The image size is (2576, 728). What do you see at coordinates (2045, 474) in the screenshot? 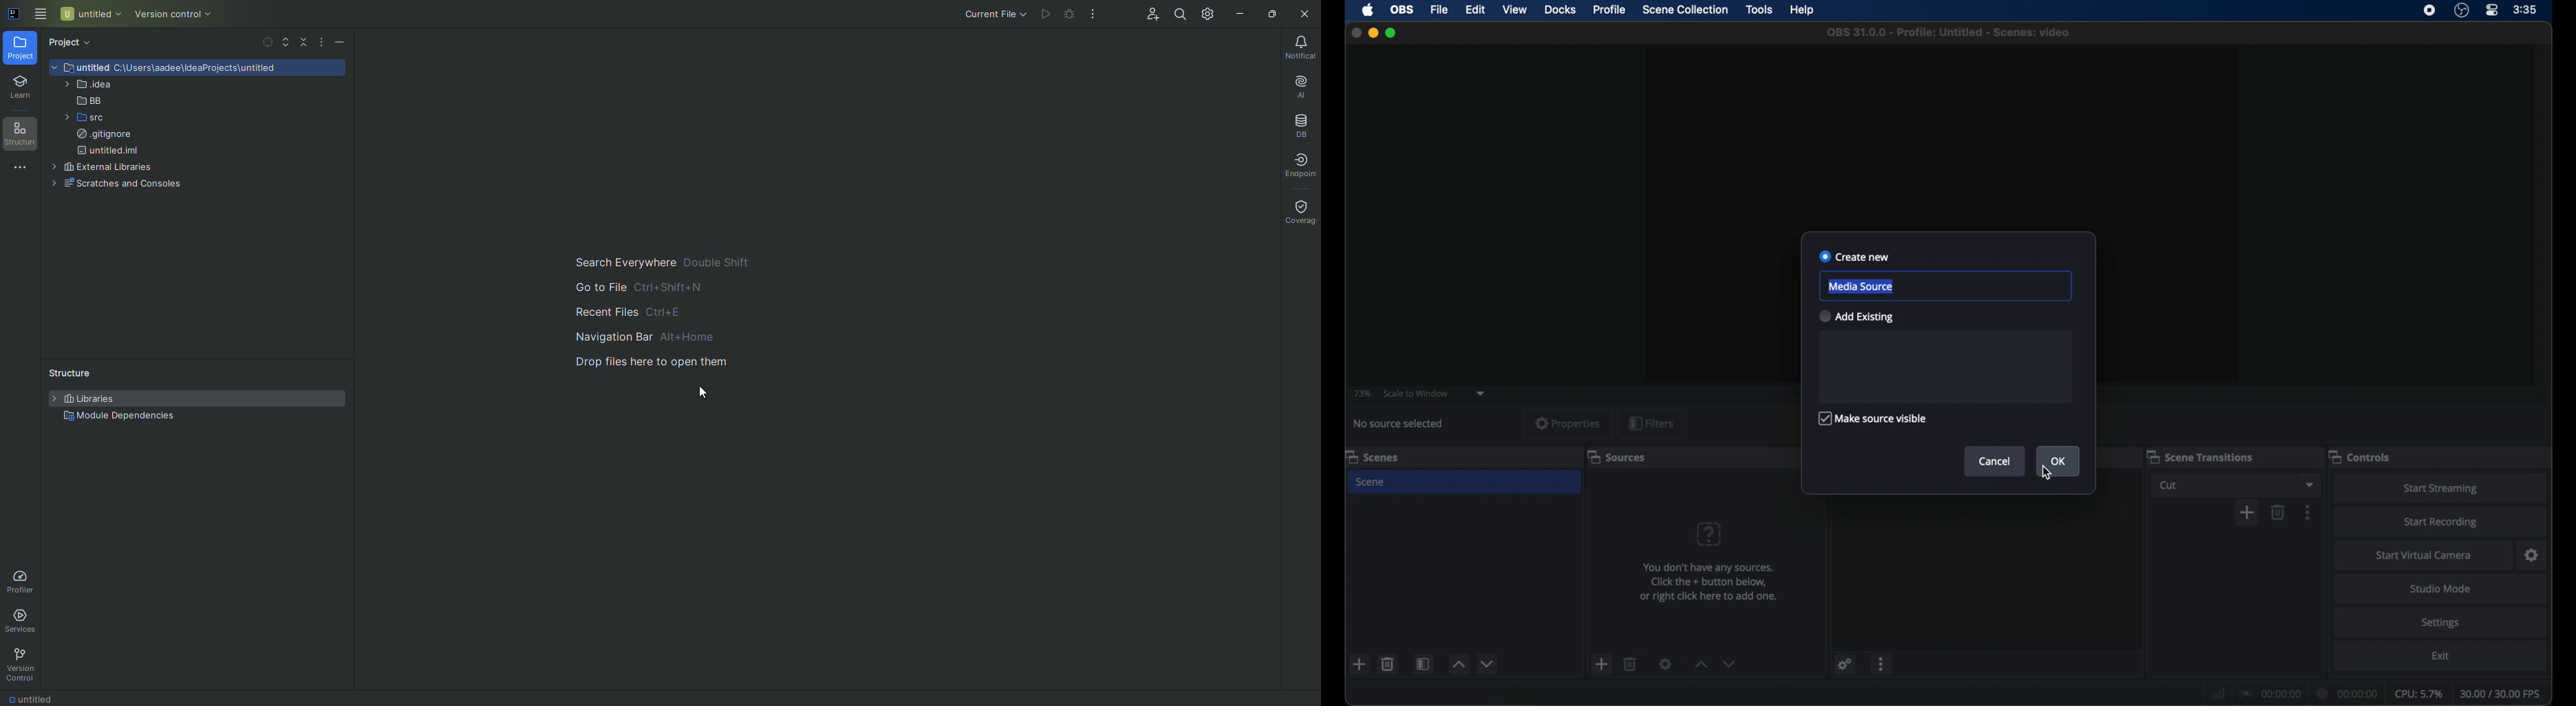
I see `Cursor` at bounding box center [2045, 474].